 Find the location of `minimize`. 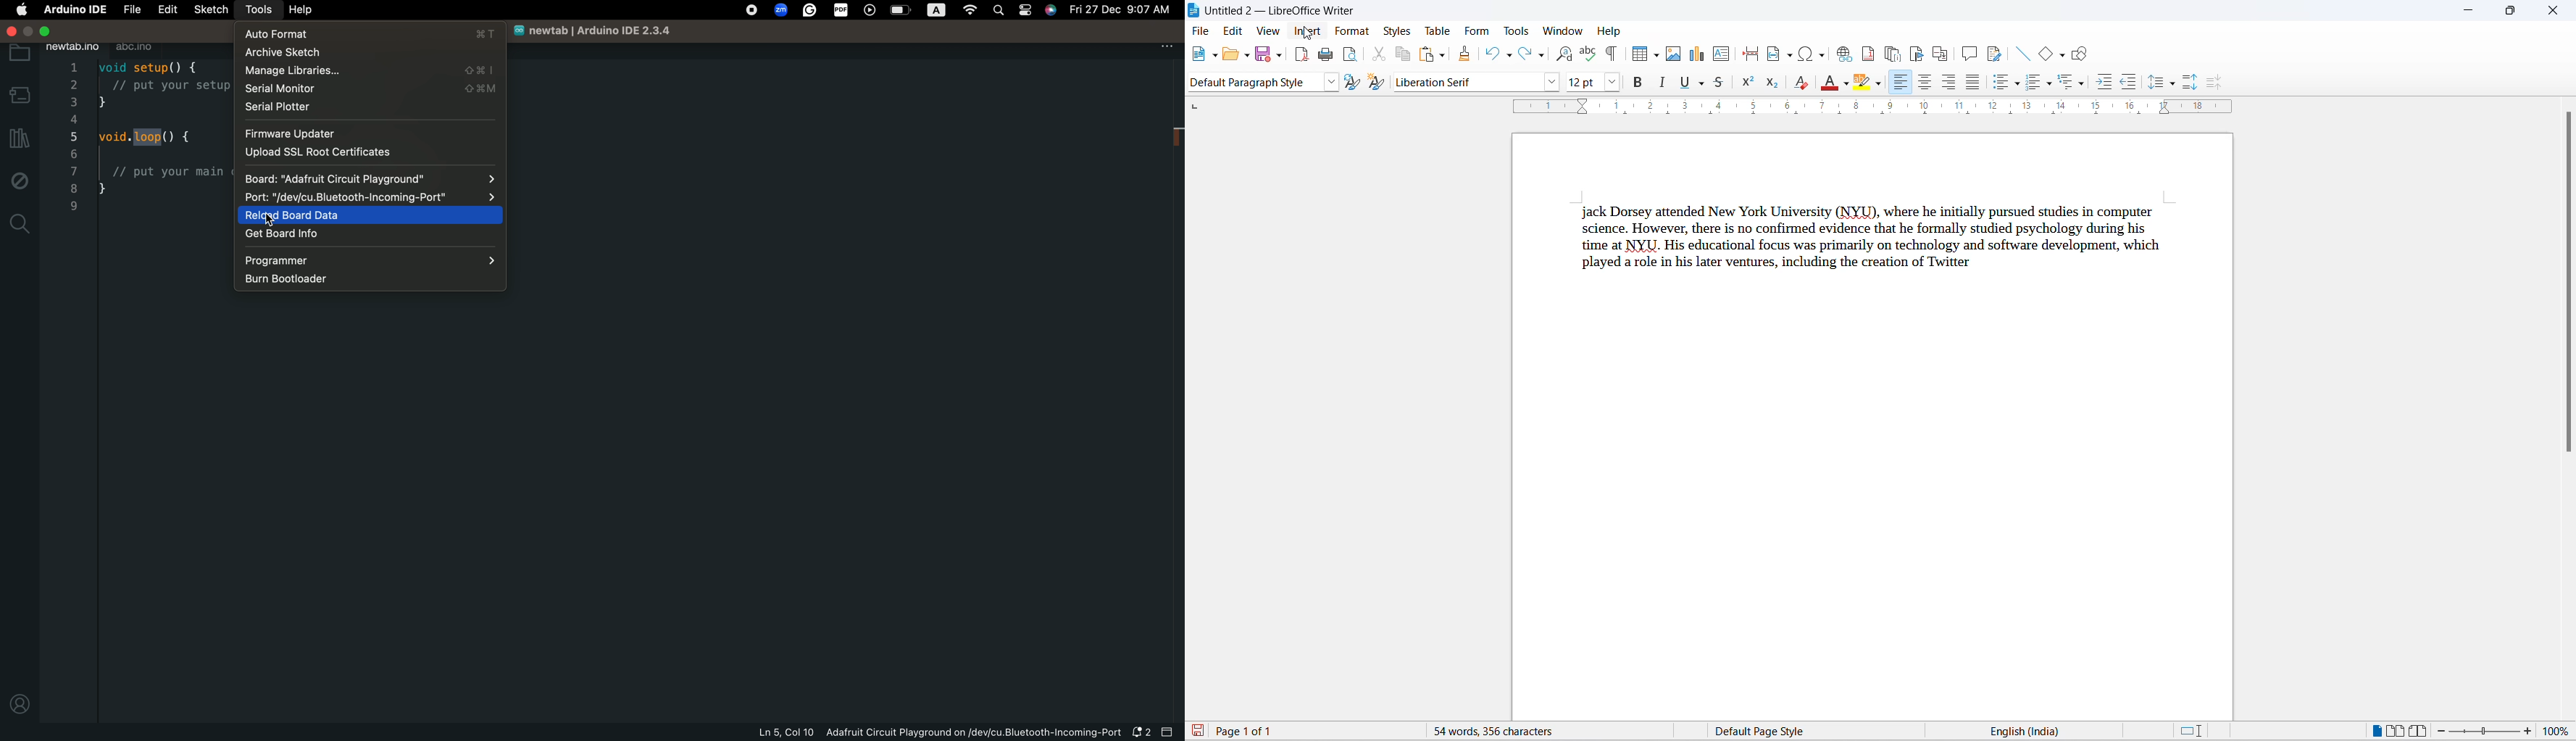

minimize is located at coordinates (2466, 10).